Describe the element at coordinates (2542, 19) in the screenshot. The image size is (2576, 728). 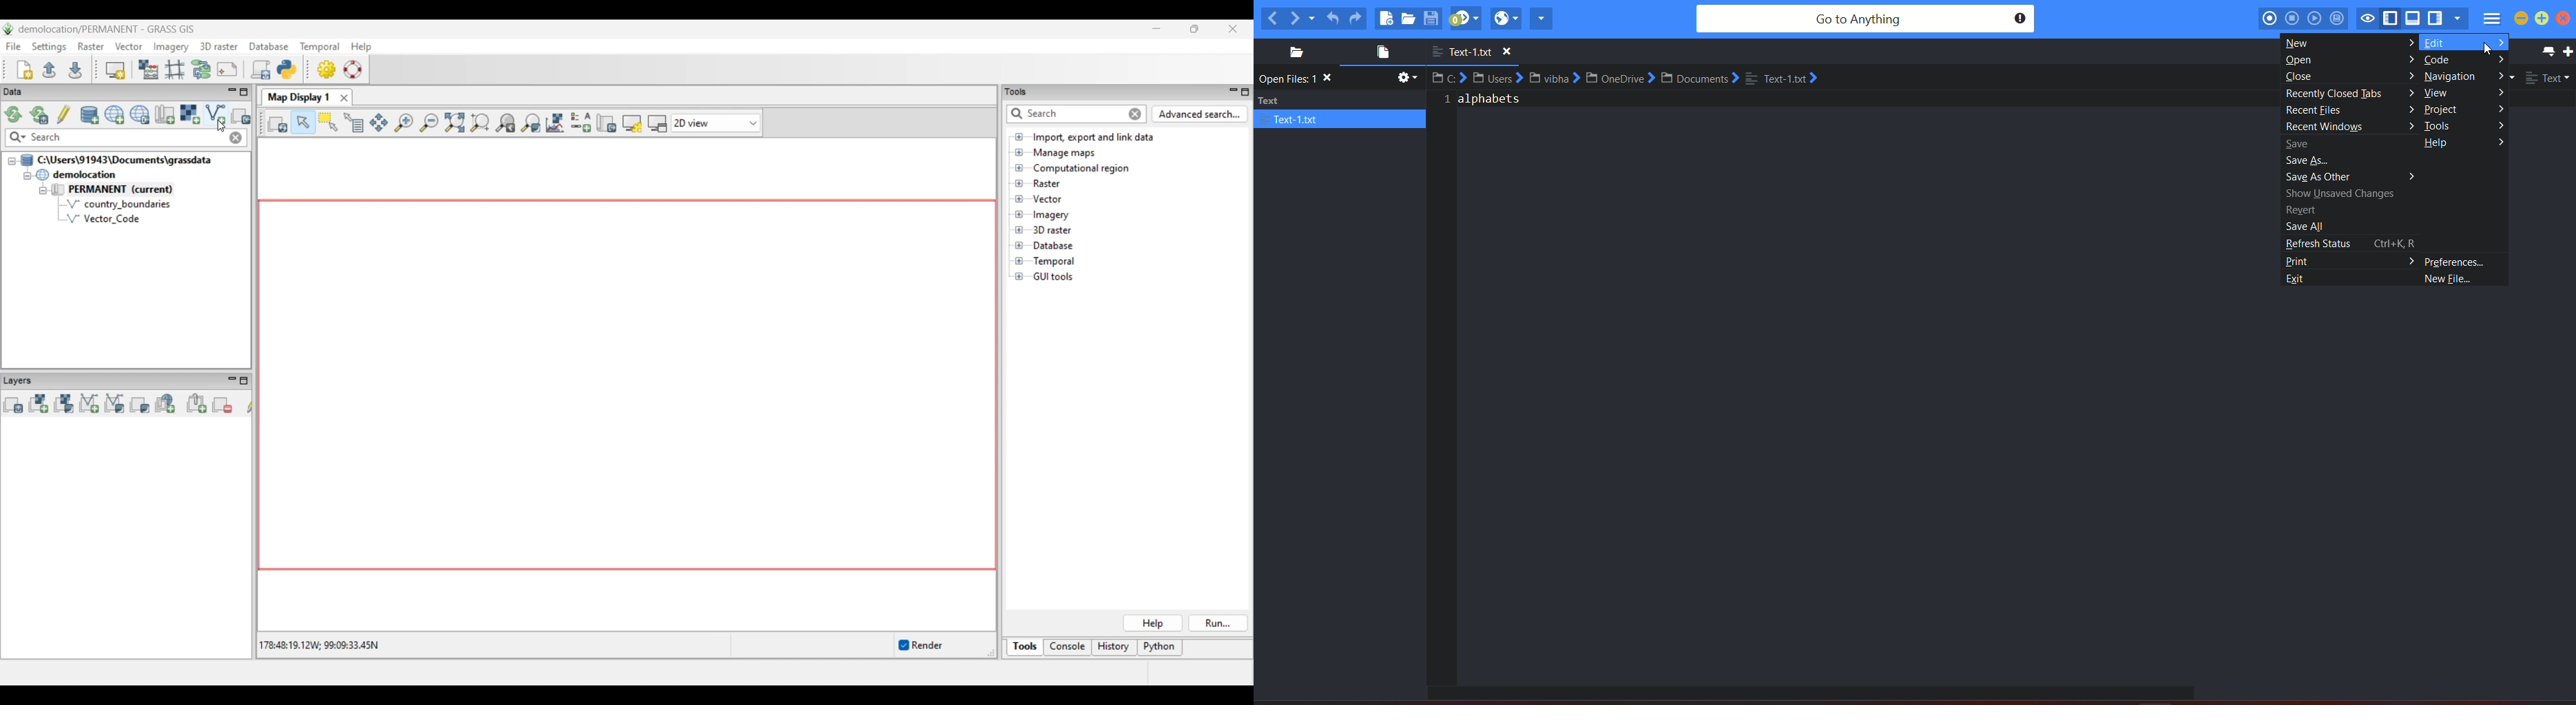
I see `maximize` at that location.